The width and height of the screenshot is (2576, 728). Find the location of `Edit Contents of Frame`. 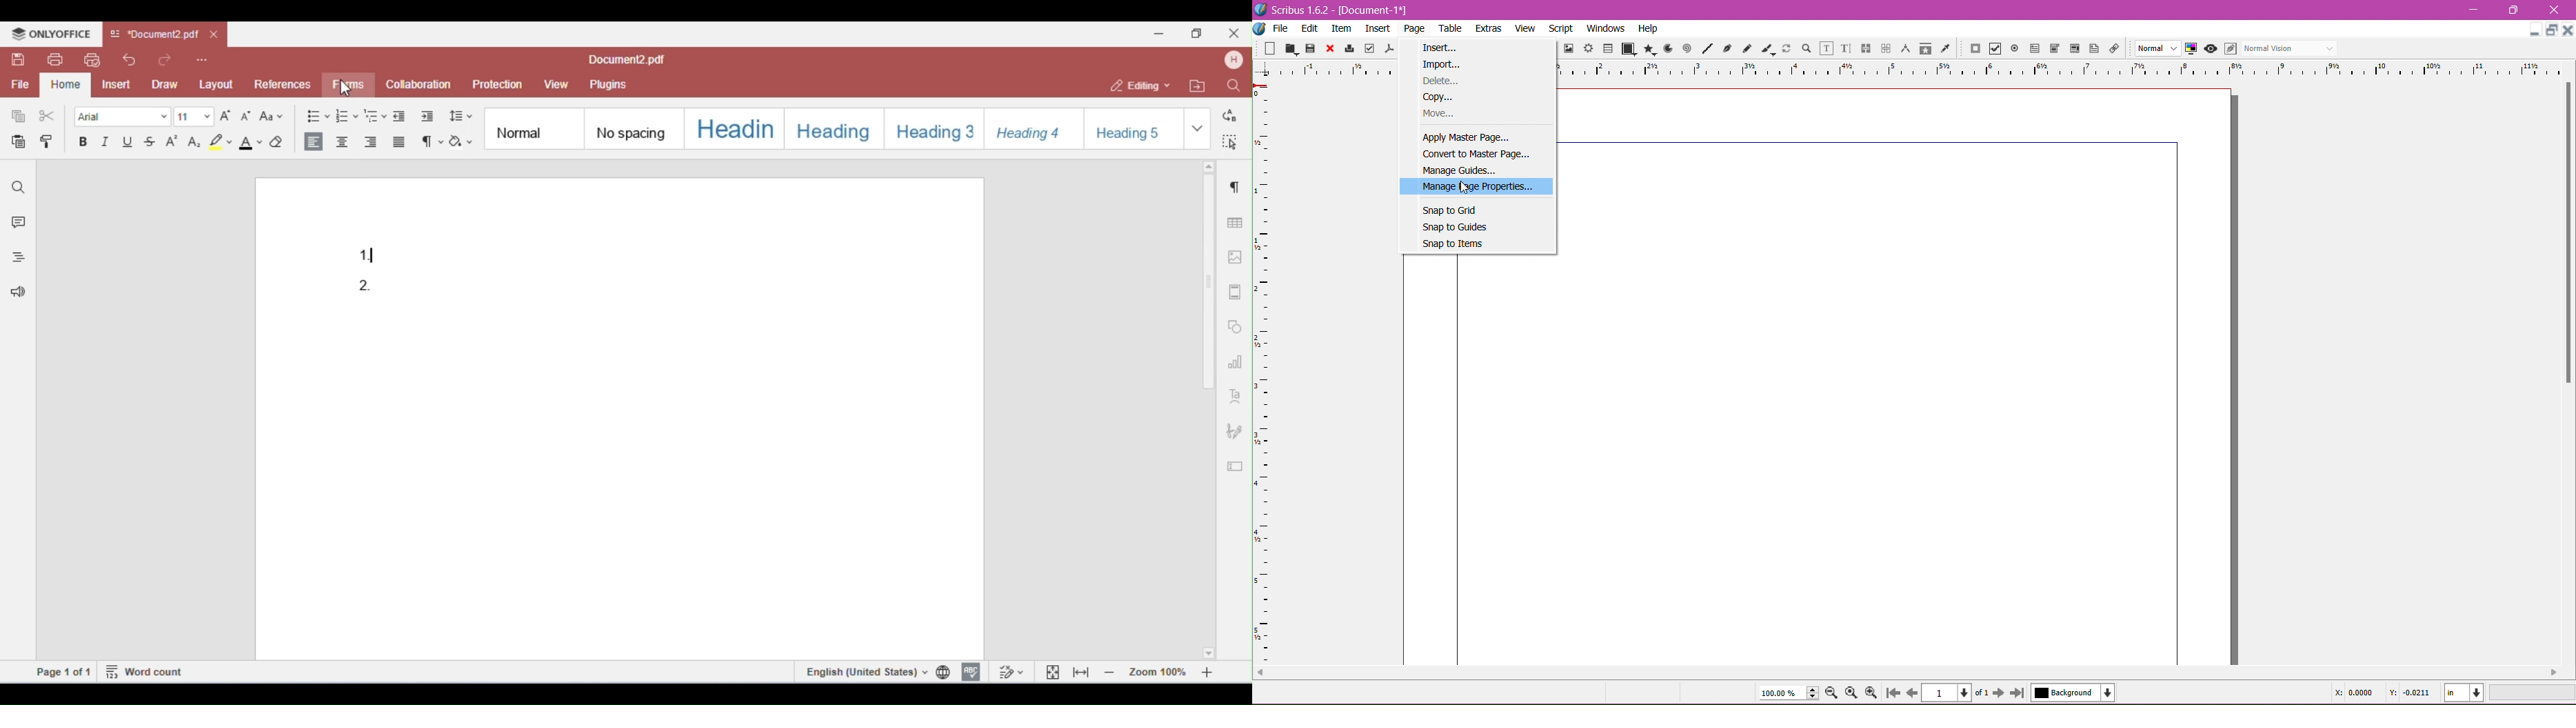

Edit Contents of Frame is located at coordinates (1825, 49).